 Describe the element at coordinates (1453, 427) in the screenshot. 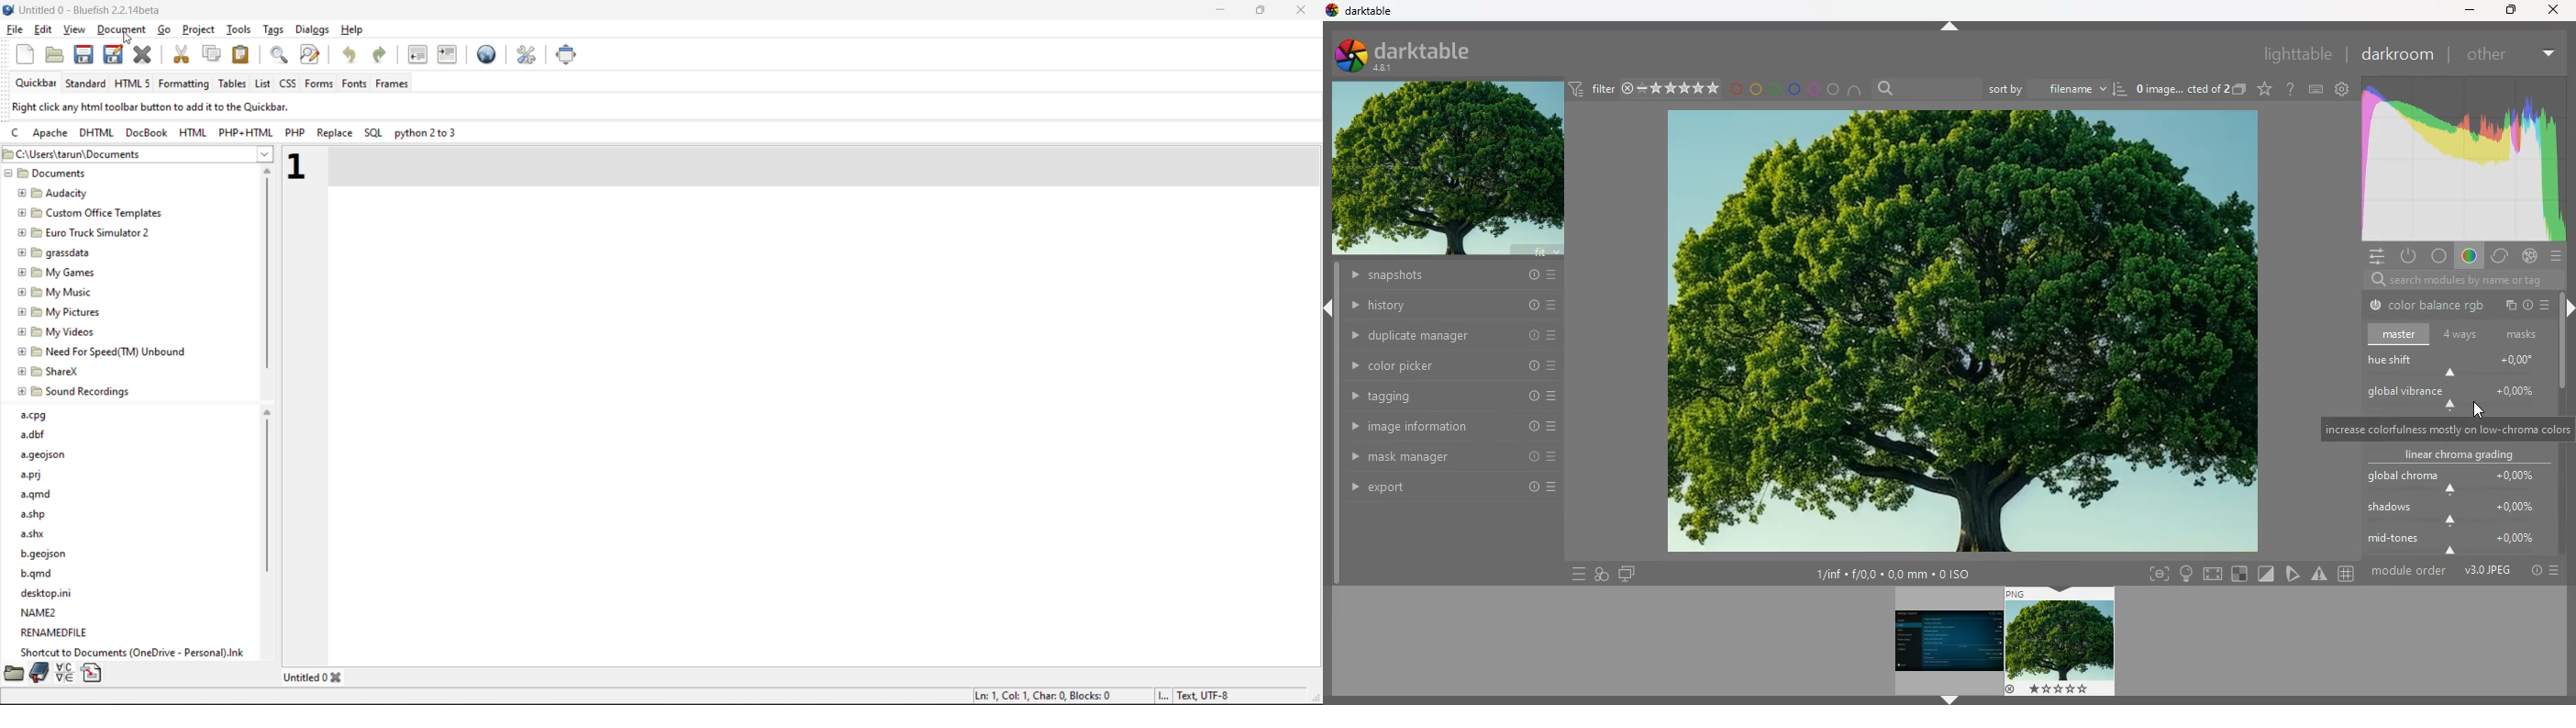

I see `image information` at that location.